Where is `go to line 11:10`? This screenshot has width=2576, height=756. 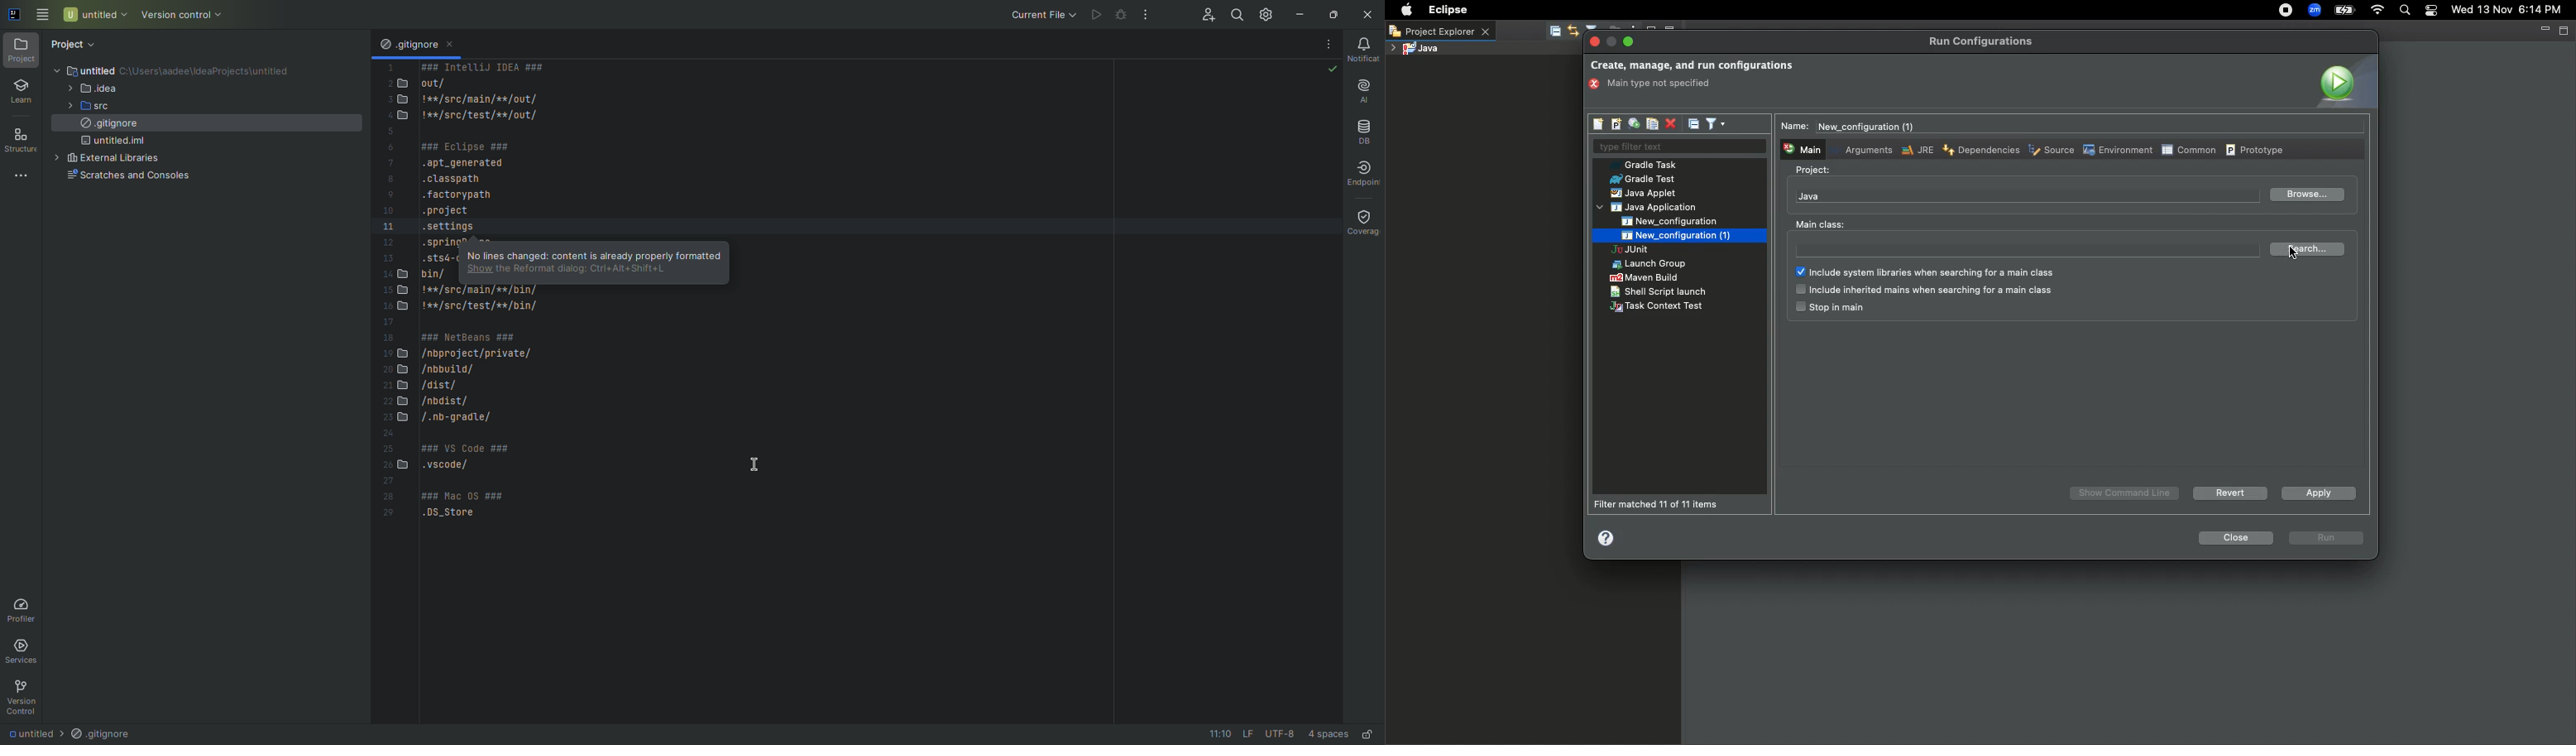
go to line 11:10 is located at coordinates (1213, 734).